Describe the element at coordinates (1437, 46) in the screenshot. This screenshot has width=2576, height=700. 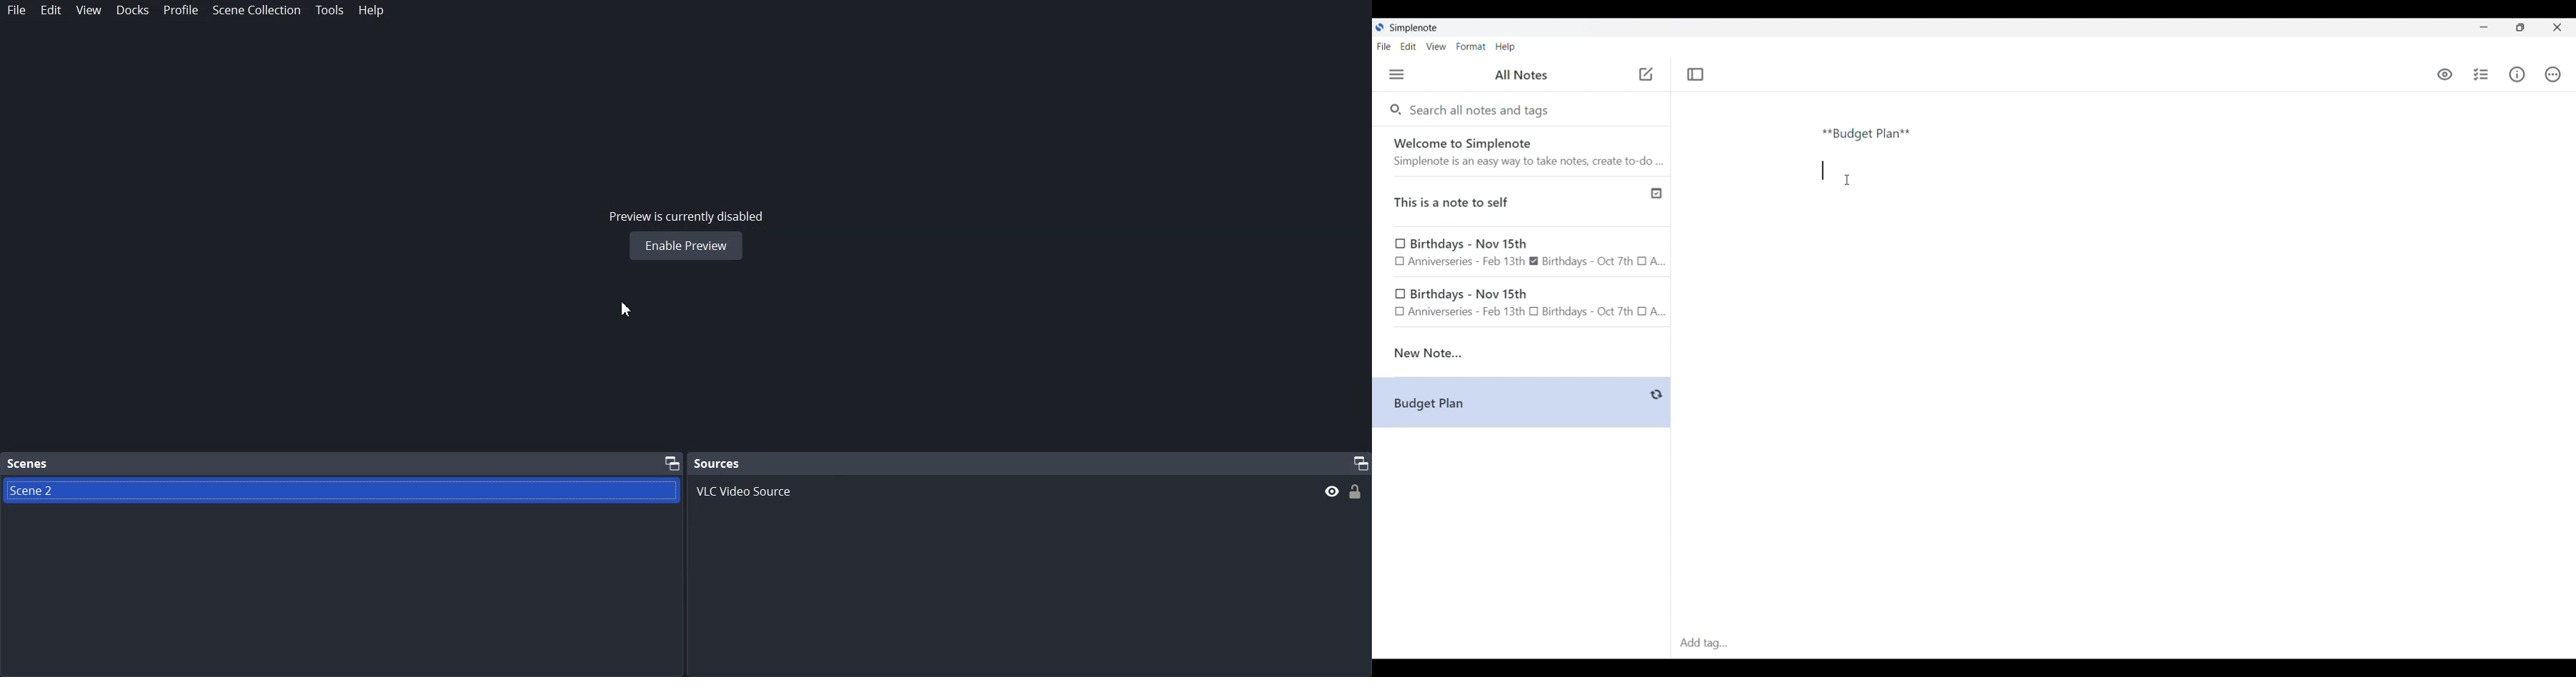
I see `View menu` at that location.